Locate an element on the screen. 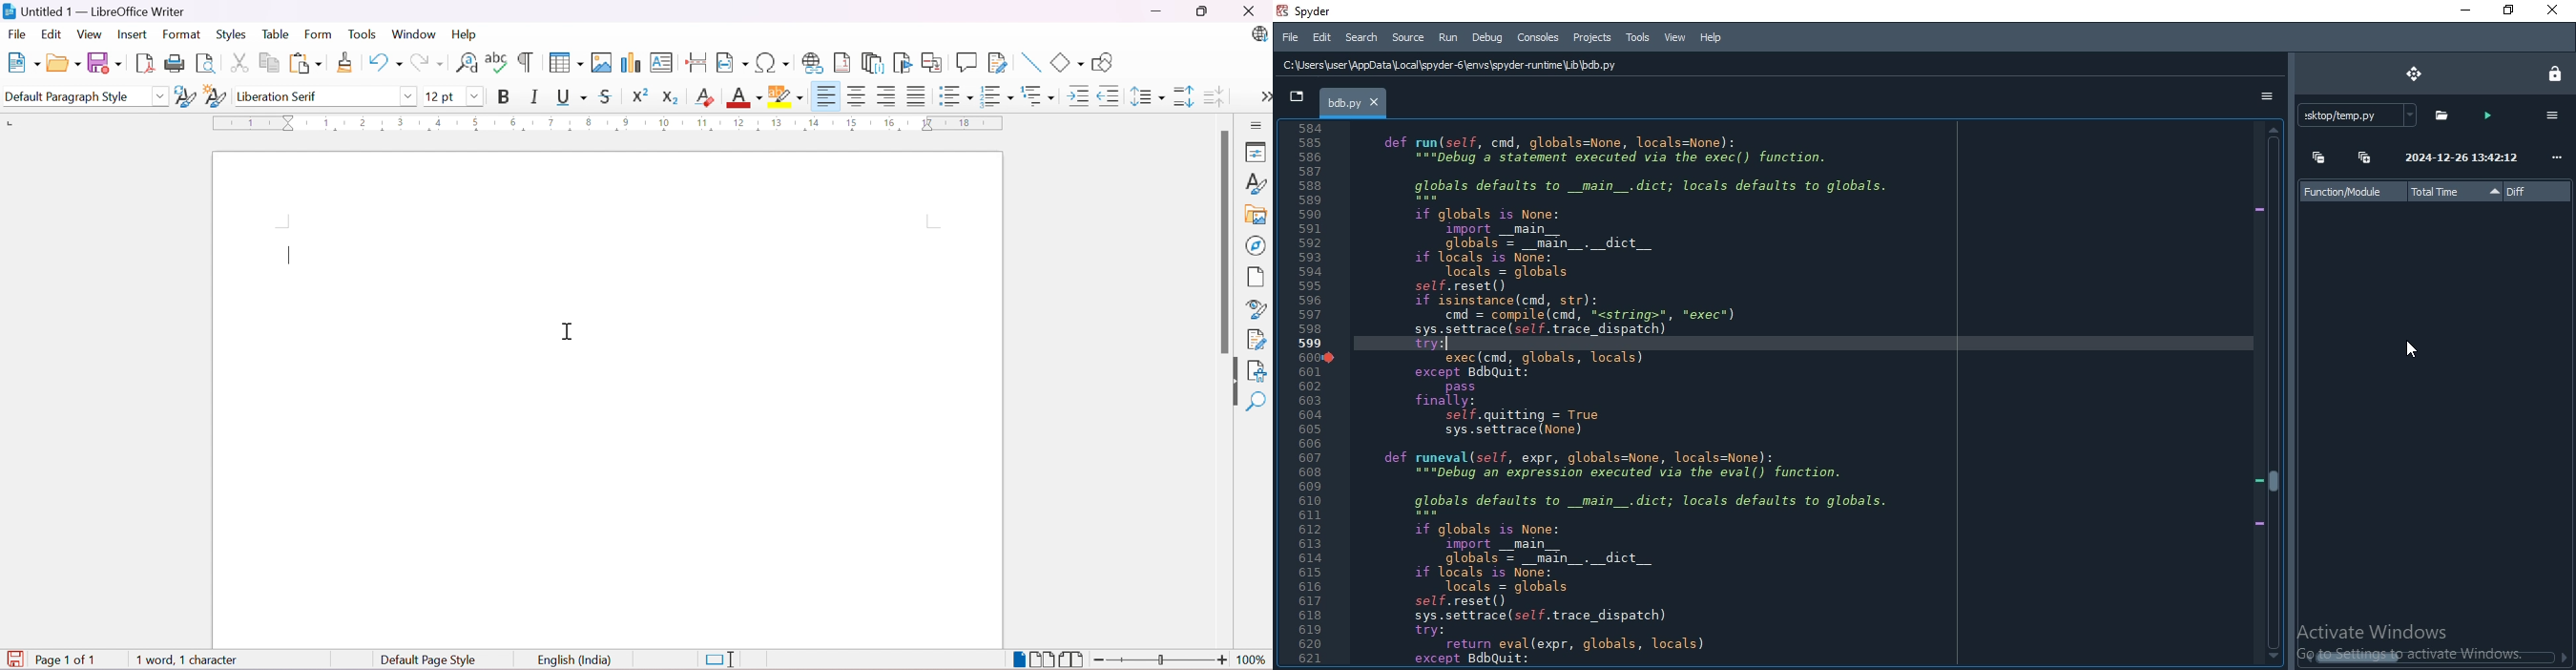  Align Center is located at coordinates (855, 96).